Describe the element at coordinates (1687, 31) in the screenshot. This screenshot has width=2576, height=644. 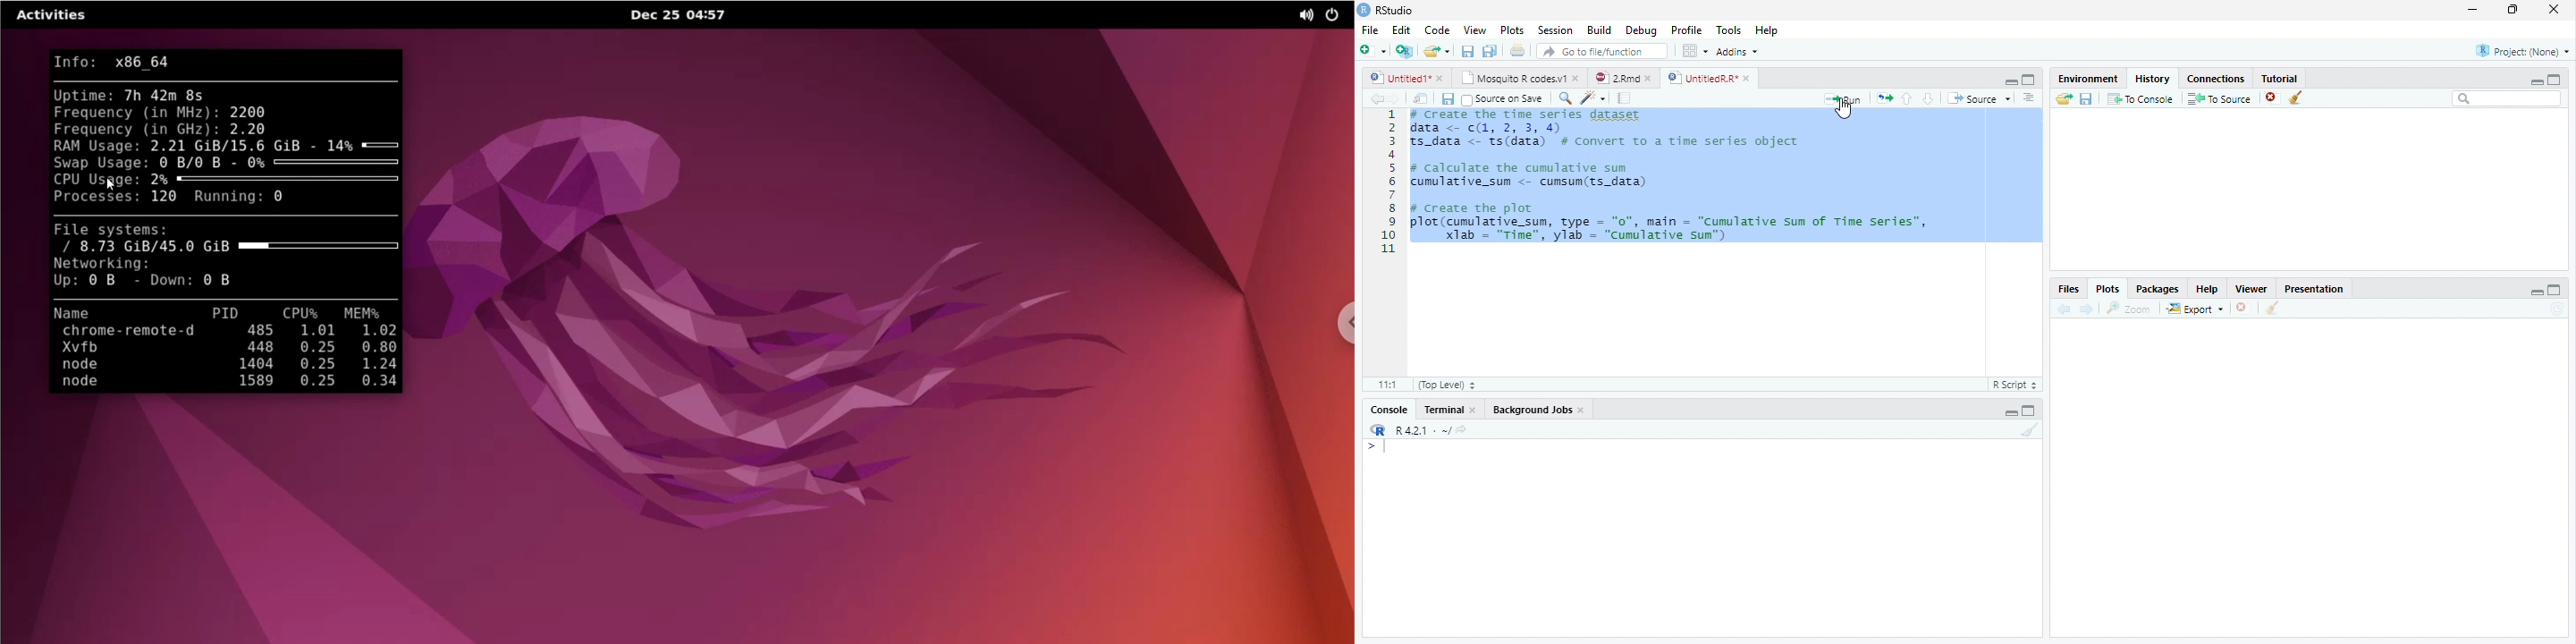
I see `Profile` at that location.